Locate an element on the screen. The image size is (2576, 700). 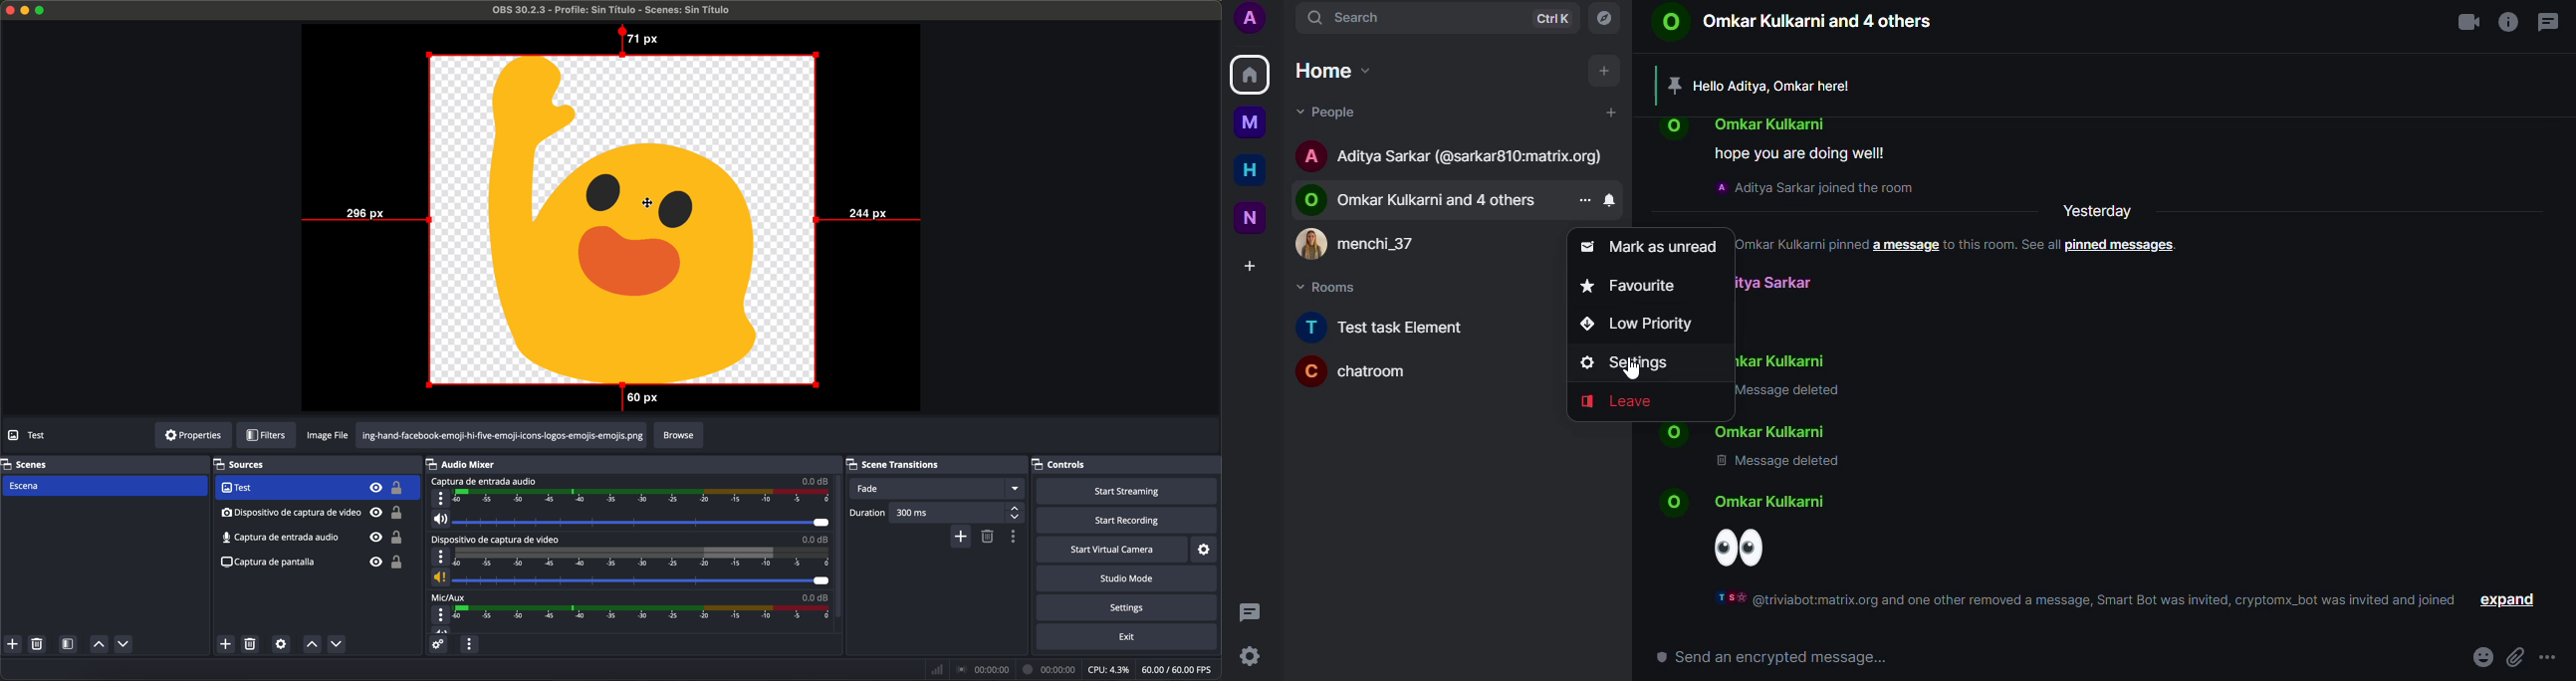
71 px is located at coordinates (637, 39).